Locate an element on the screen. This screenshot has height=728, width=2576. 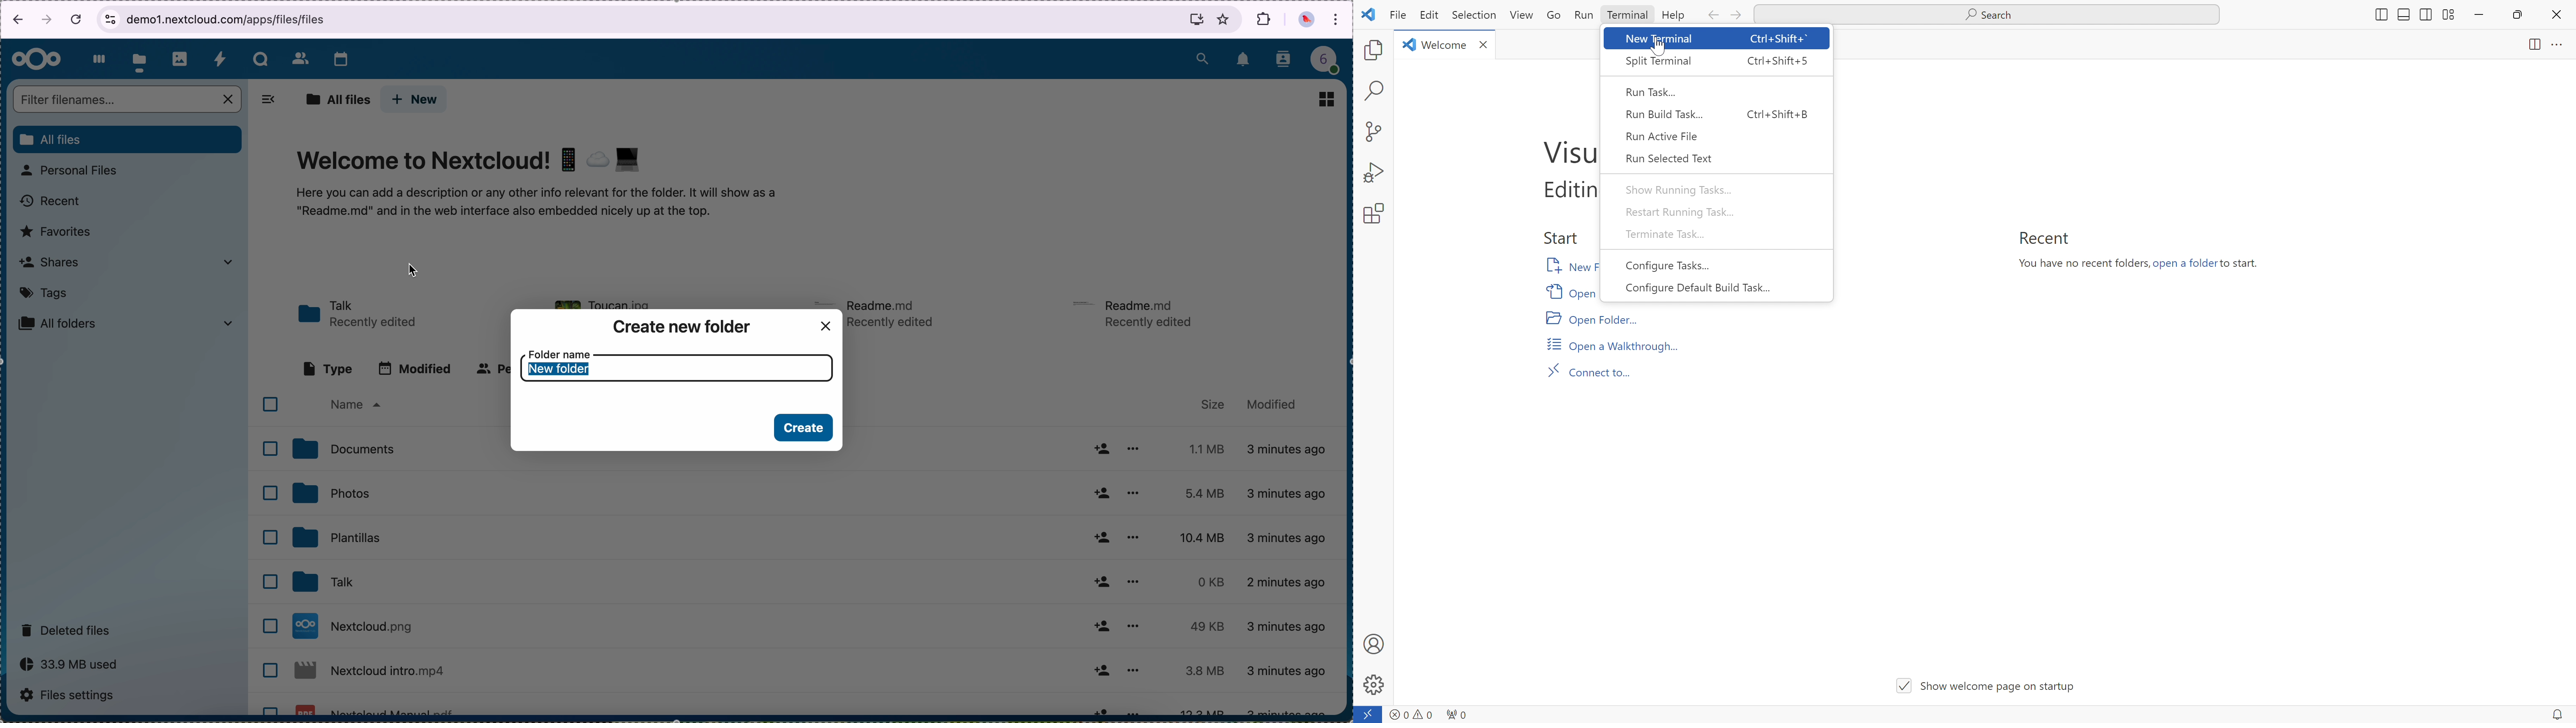
close is located at coordinates (826, 326).